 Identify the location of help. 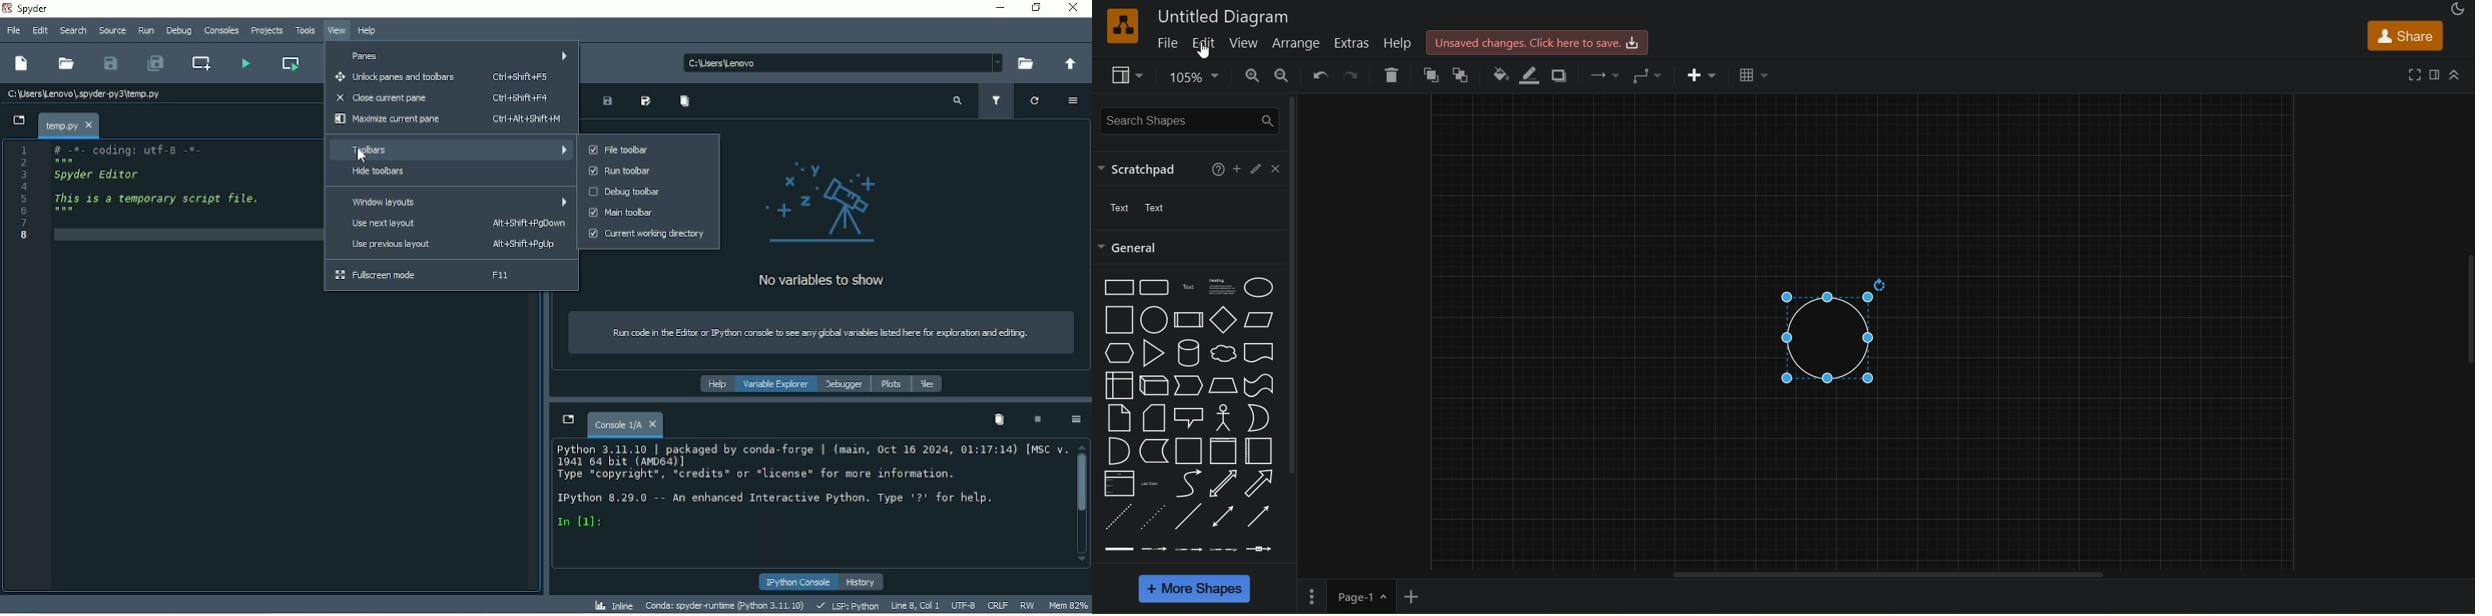
(1397, 43).